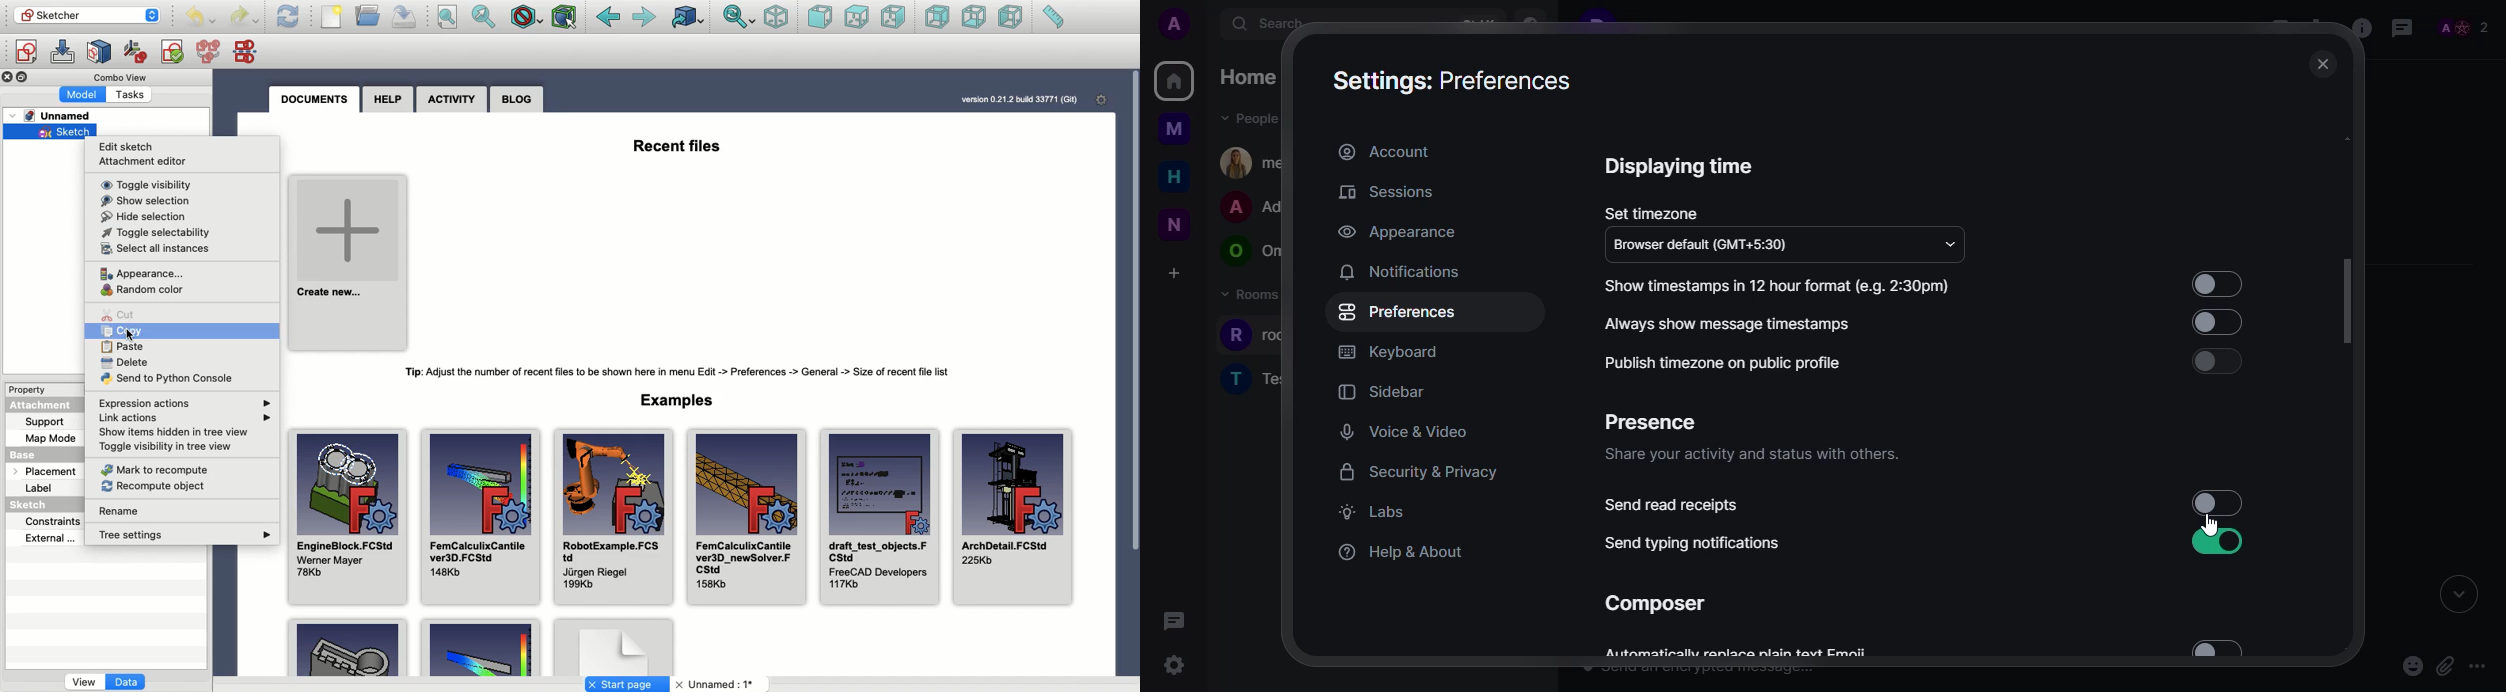 The height and width of the screenshot is (700, 2520). I want to click on Down arrow, so click(155, 21).